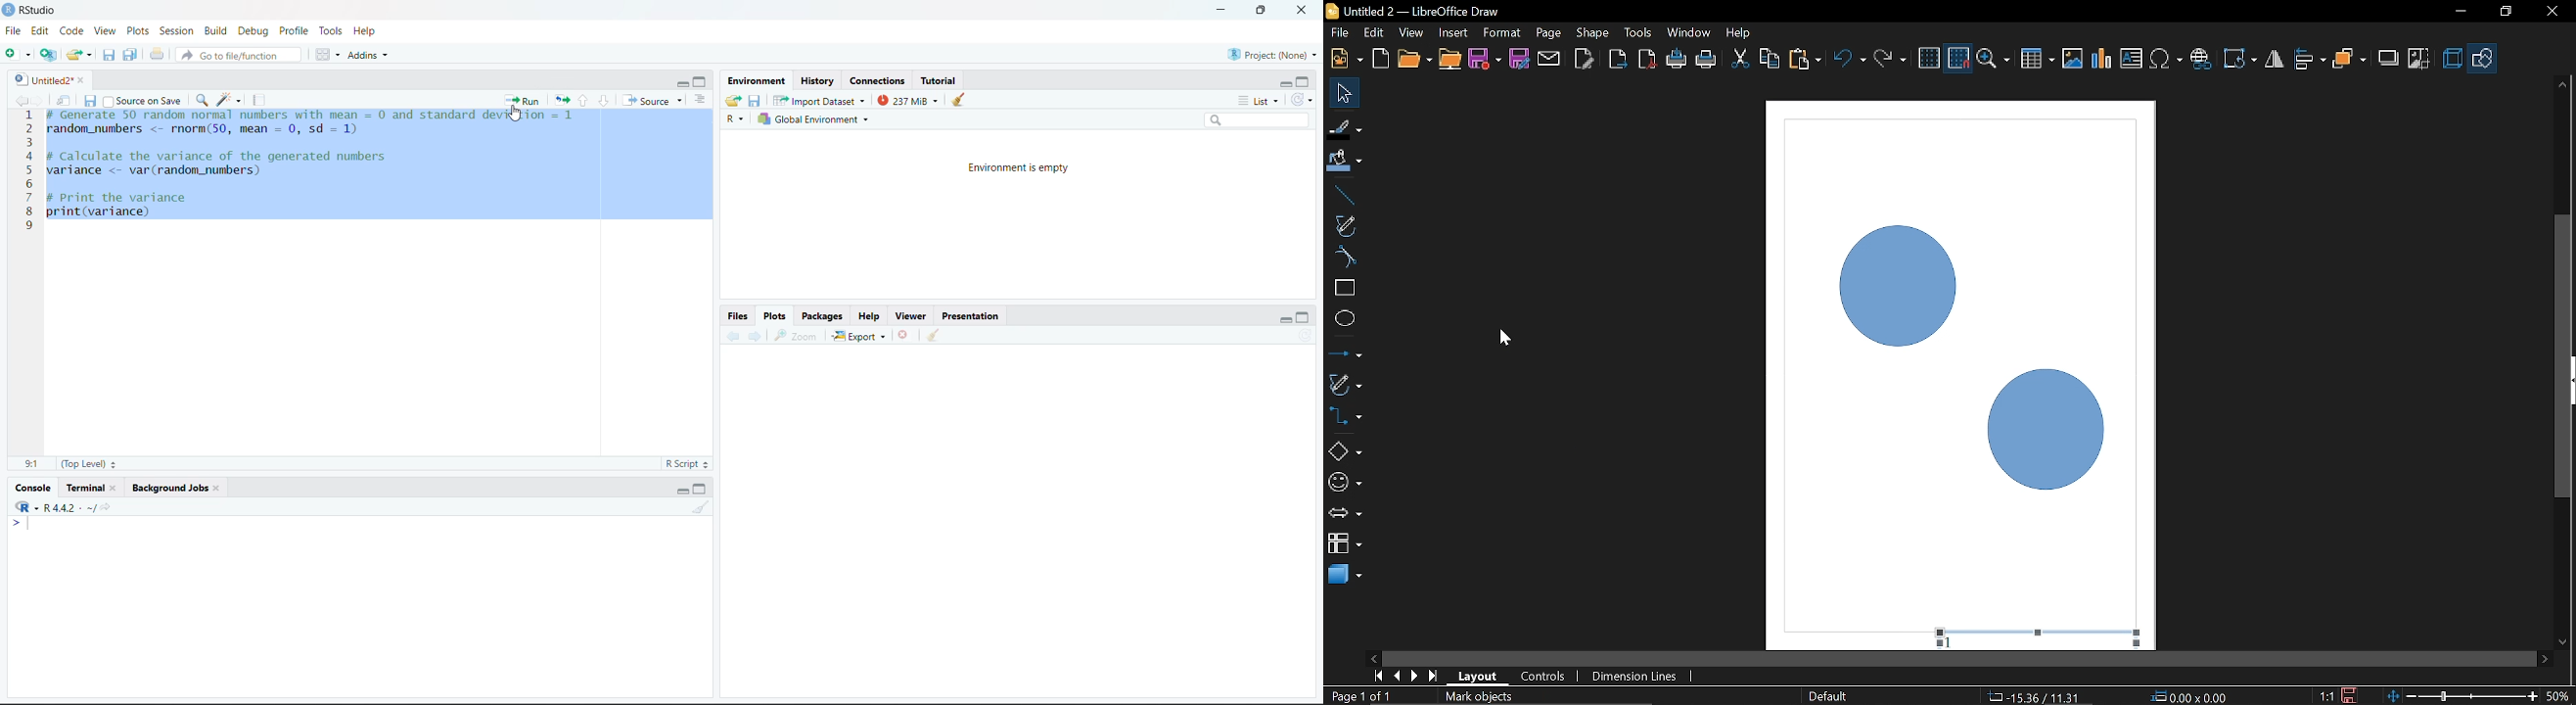 This screenshot has height=728, width=2576. What do you see at coordinates (90, 101) in the screenshot?
I see `save` at bounding box center [90, 101].